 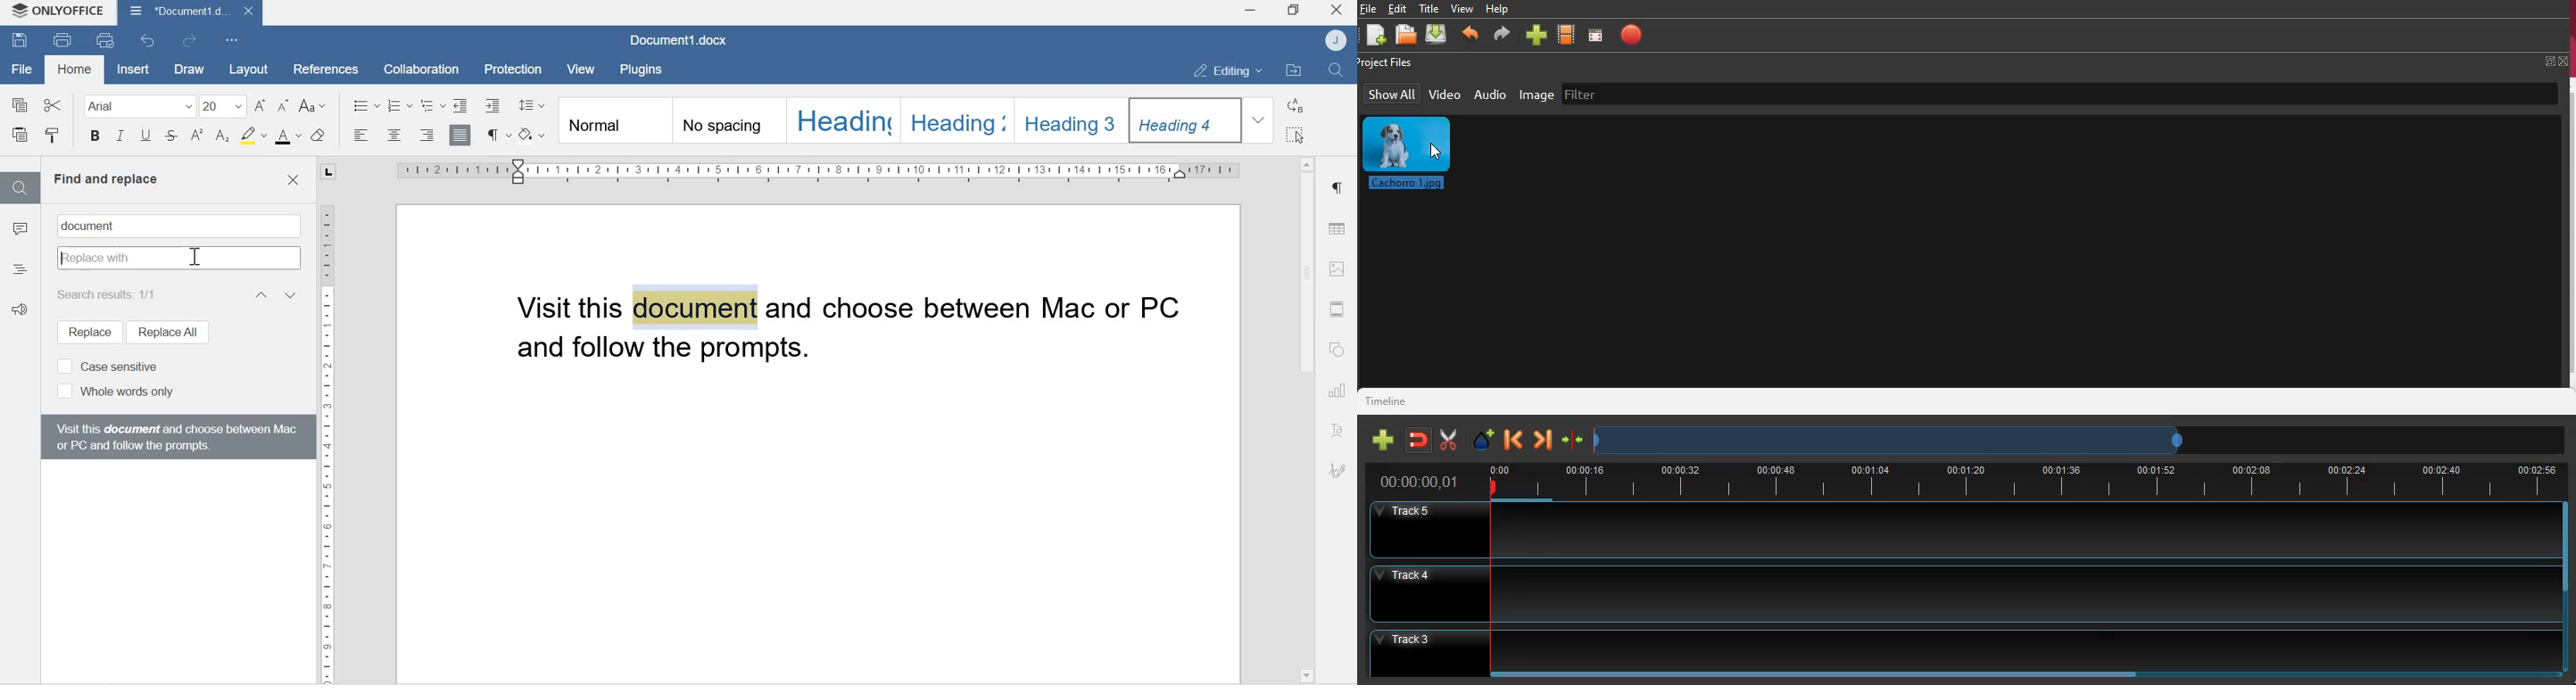 What do you see at coordinates (534, 133) in the screenshot?
I see `Shading` at bounding box center [534, 133].